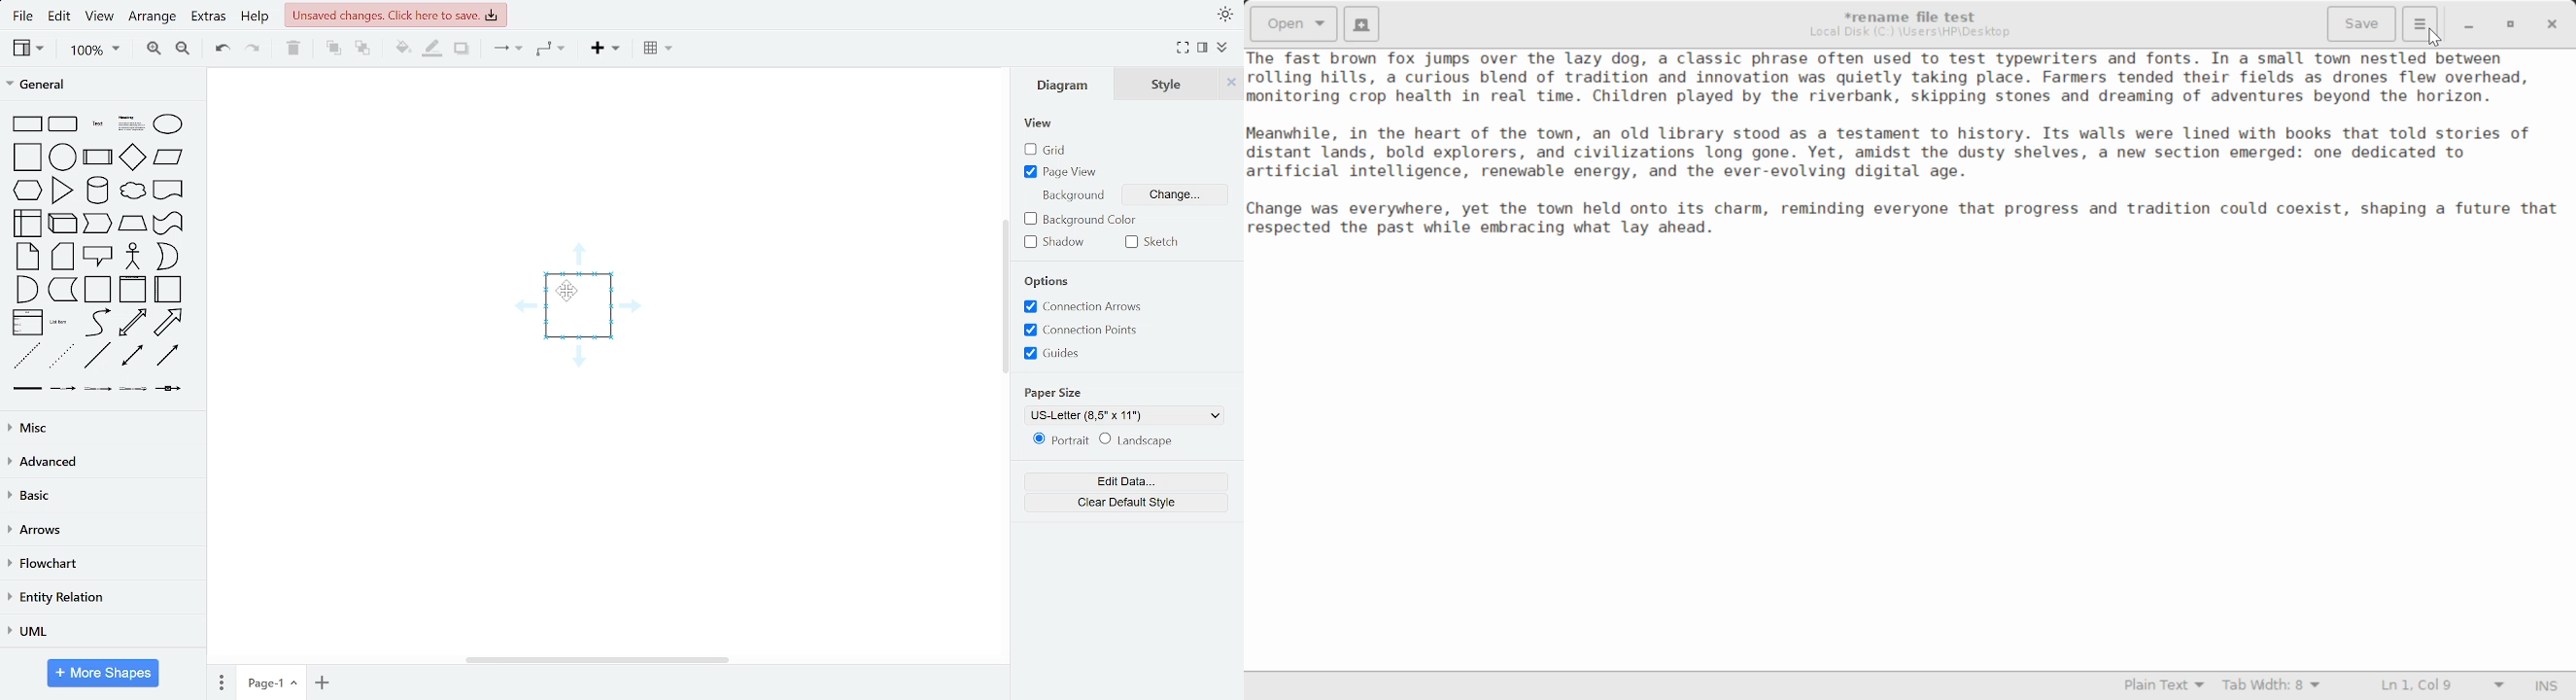 The width and height of the screenshot is (2576, 700). What do you see at coordinates (96, 355) in the screenshot?
I see `general shapes` at bounding box center [96, 355].